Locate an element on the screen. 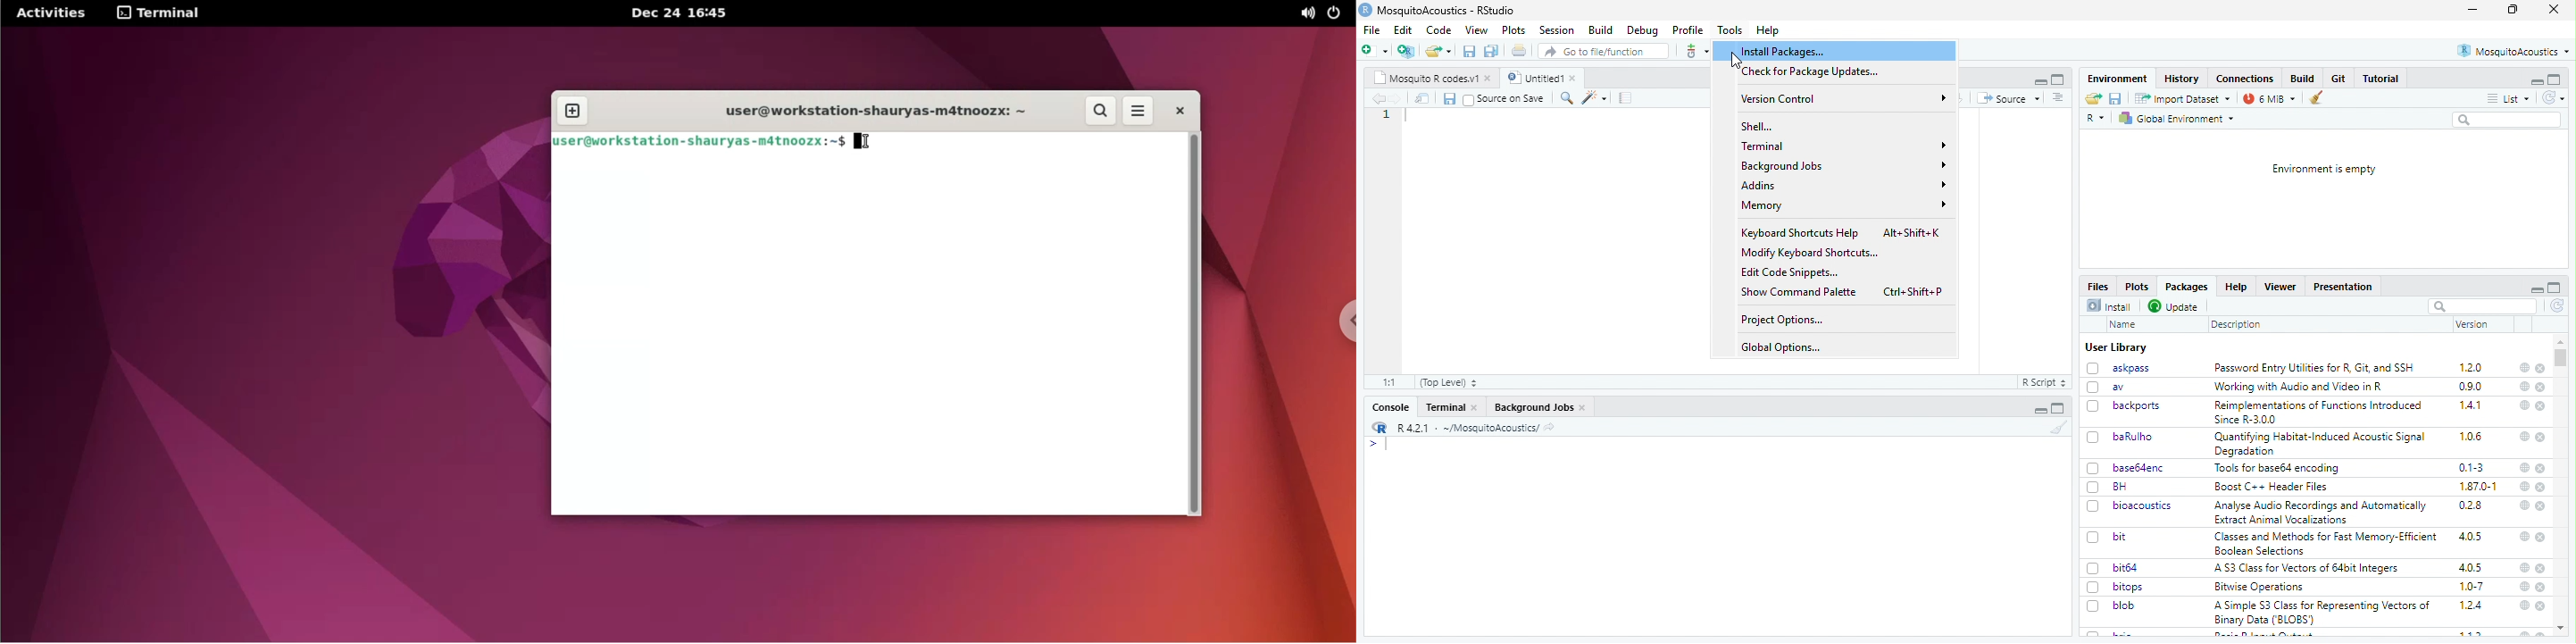 This screenshot has width=2576, height=644. (Top Level) is located at coordinates (1449, 383).